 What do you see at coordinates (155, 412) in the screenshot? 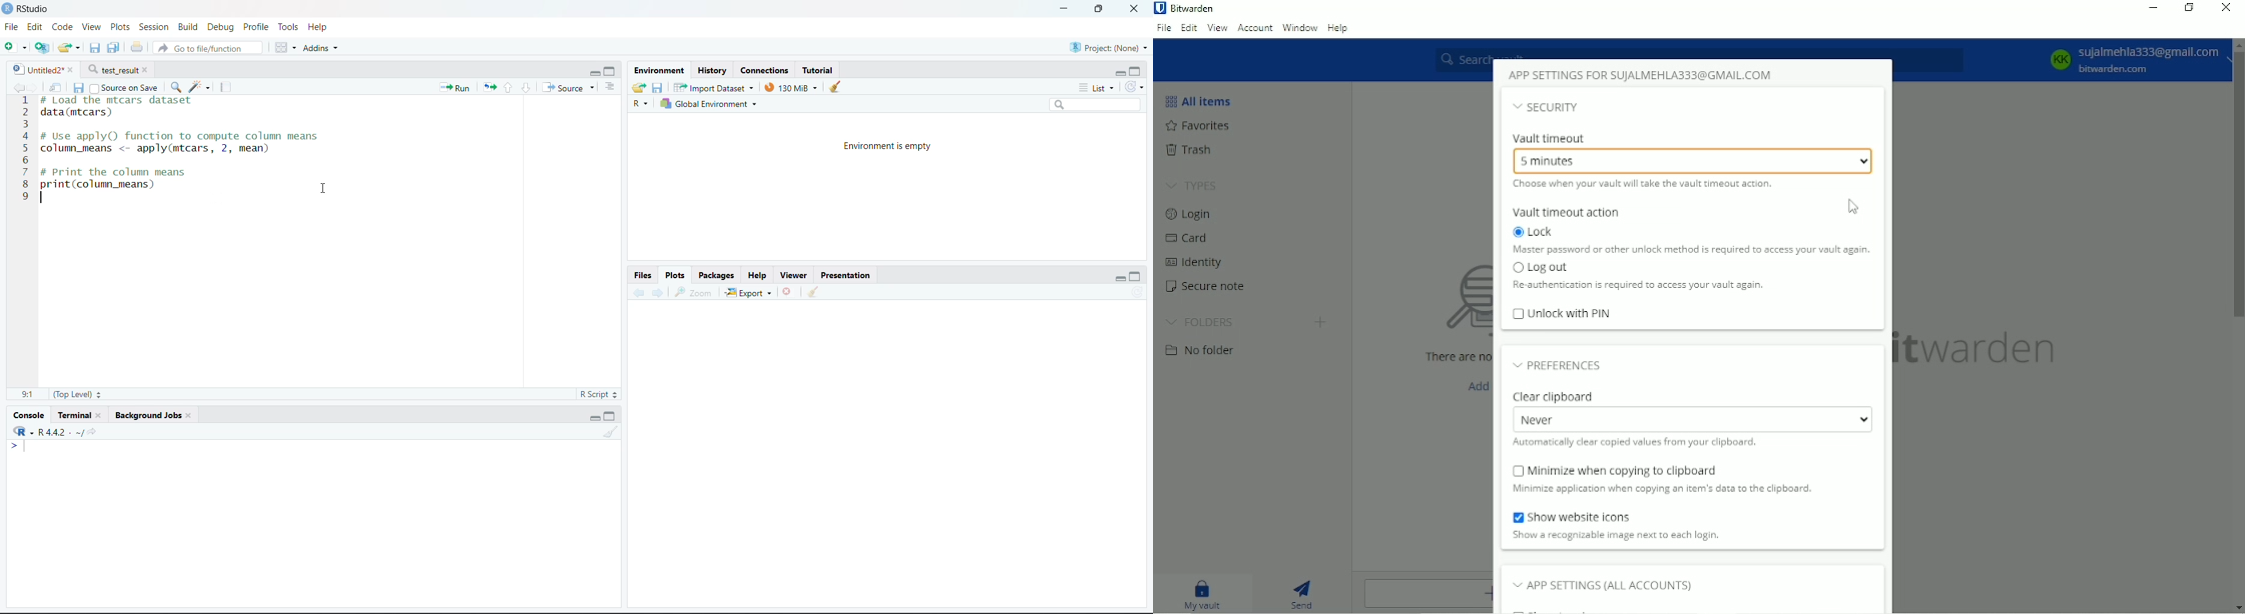
I see `Background Jobs` at bounding box center [155, 412].